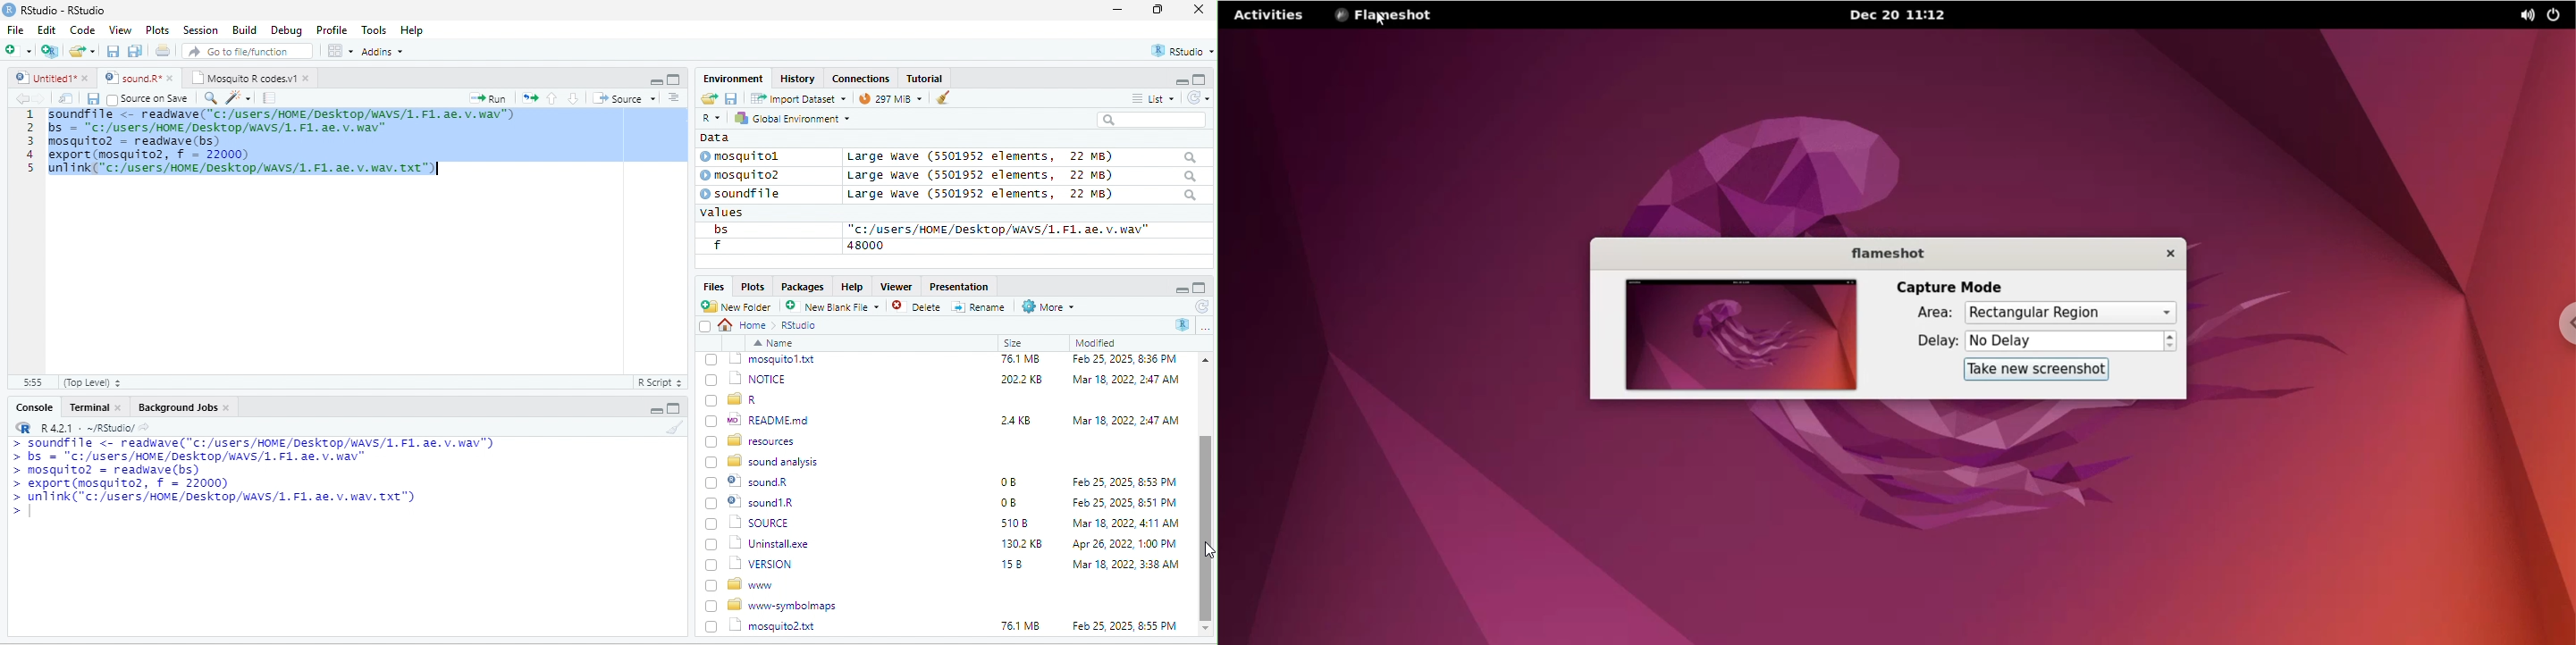 This screenshot has height=672, width=2576. Describe the element at coordinates (33, 406) in the screenshot. I see `Console` at that location.